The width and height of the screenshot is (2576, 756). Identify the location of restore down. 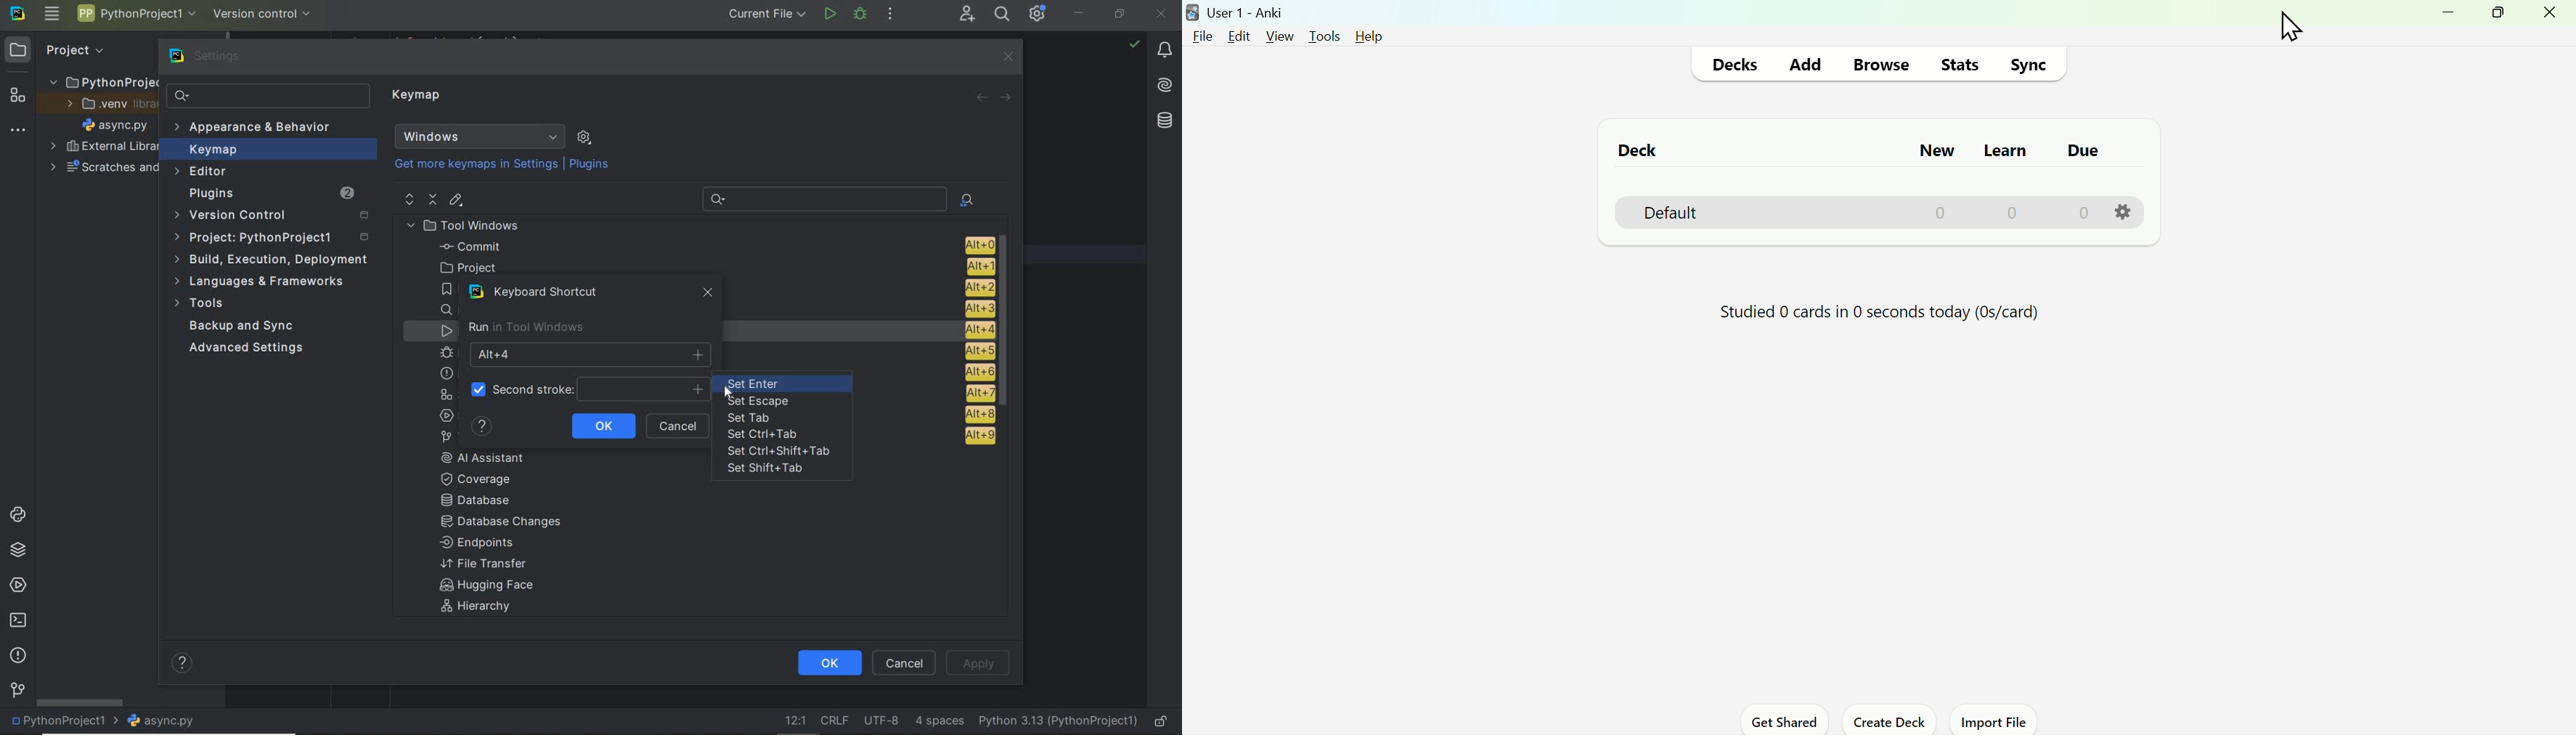
(1120, 15).